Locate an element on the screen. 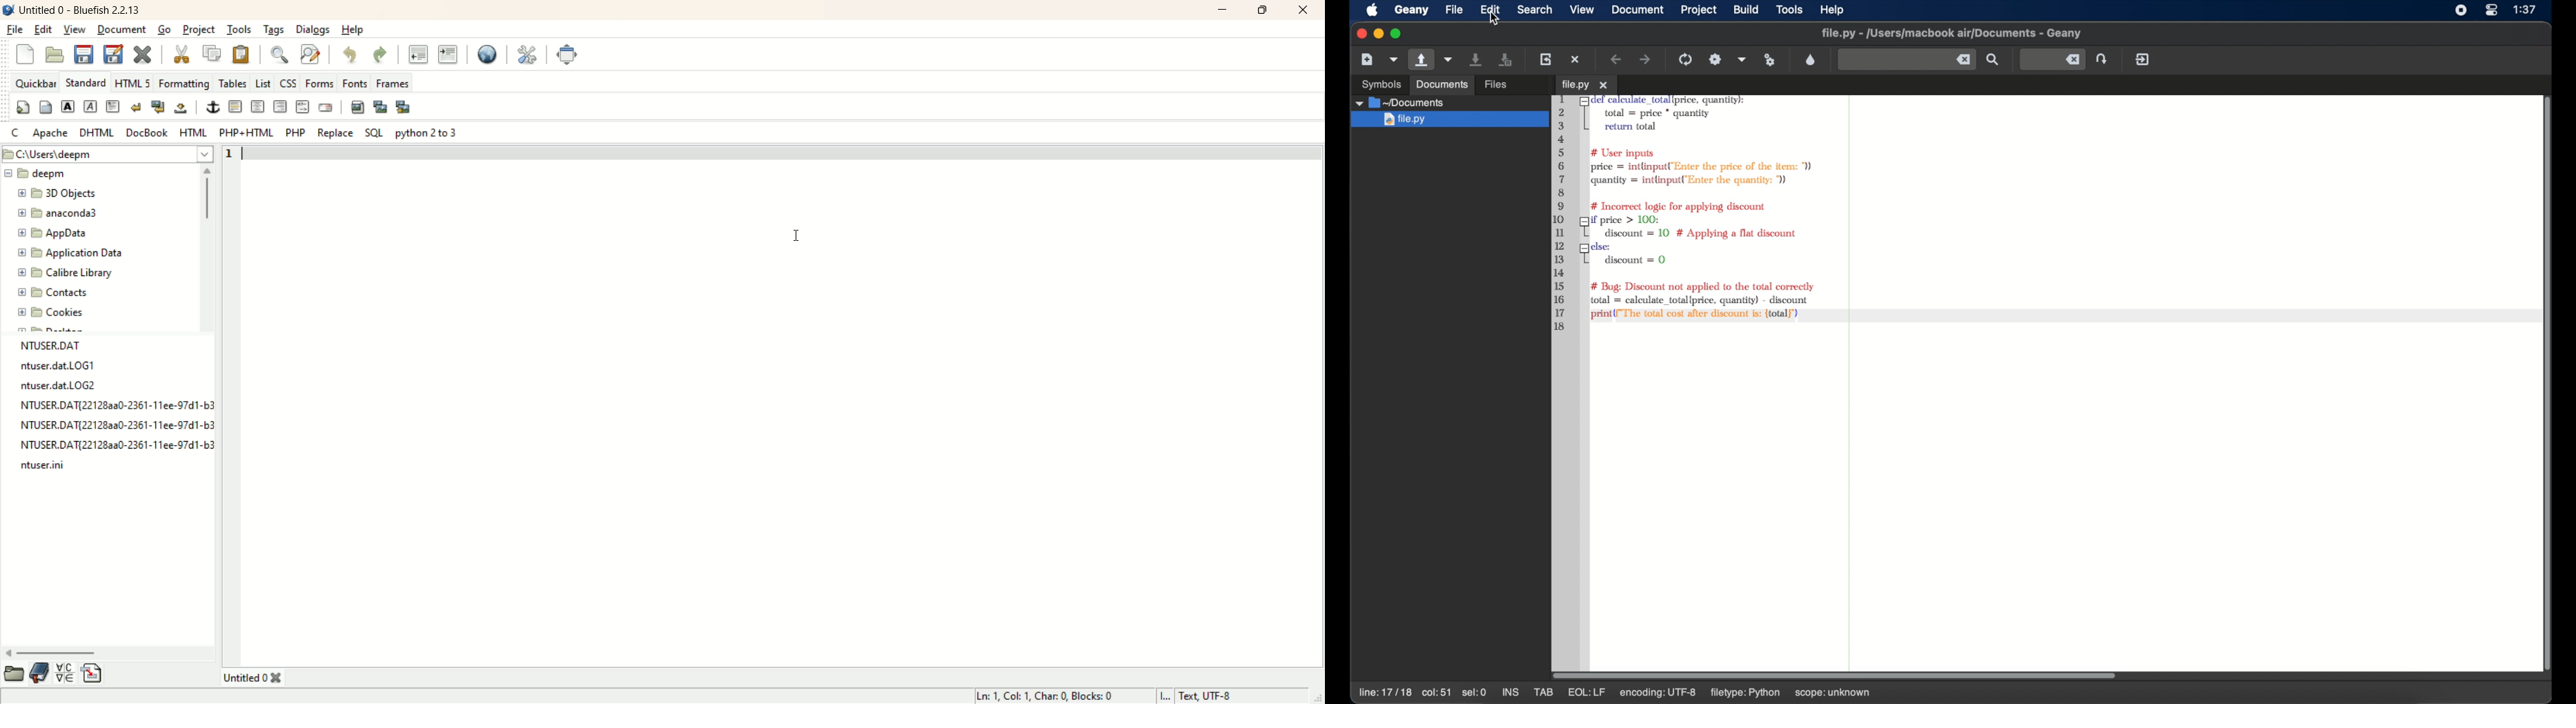  cookies is located at coordinates (59, 316).